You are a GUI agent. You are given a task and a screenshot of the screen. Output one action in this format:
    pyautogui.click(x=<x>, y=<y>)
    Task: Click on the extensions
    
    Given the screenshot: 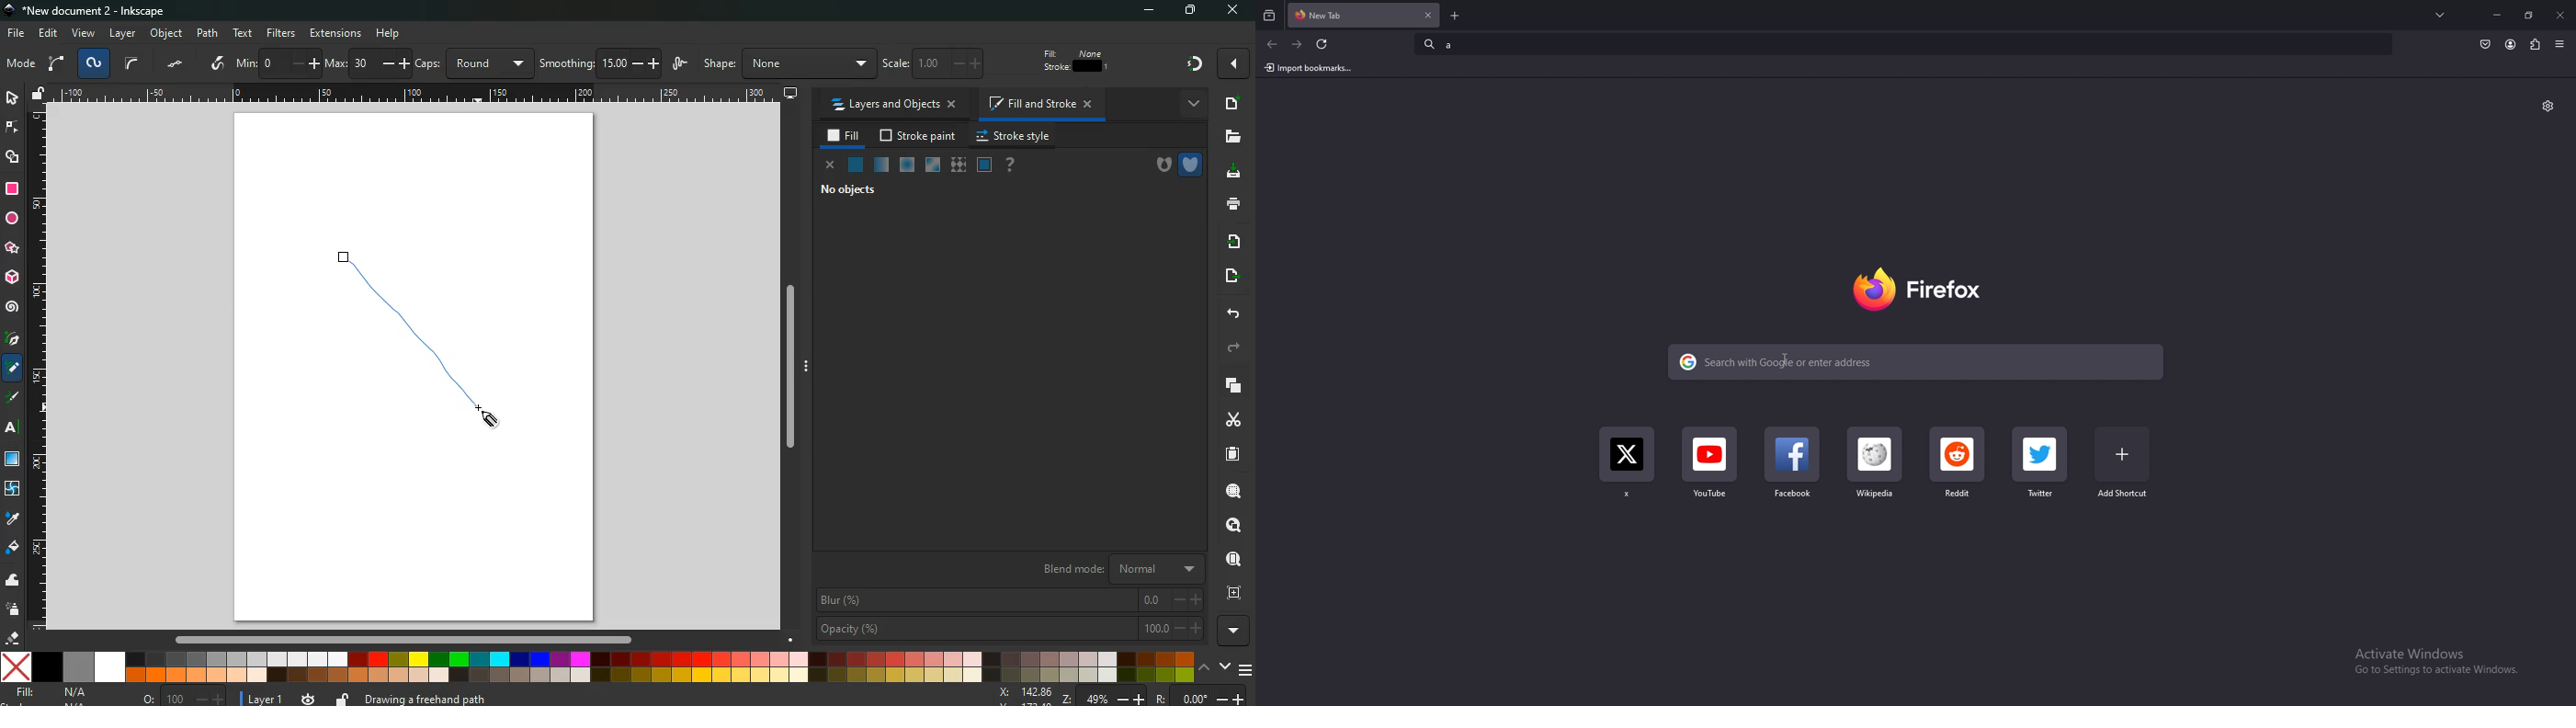 What is the action you would take?
    pyautogui.click(x=2536, y=43)
    